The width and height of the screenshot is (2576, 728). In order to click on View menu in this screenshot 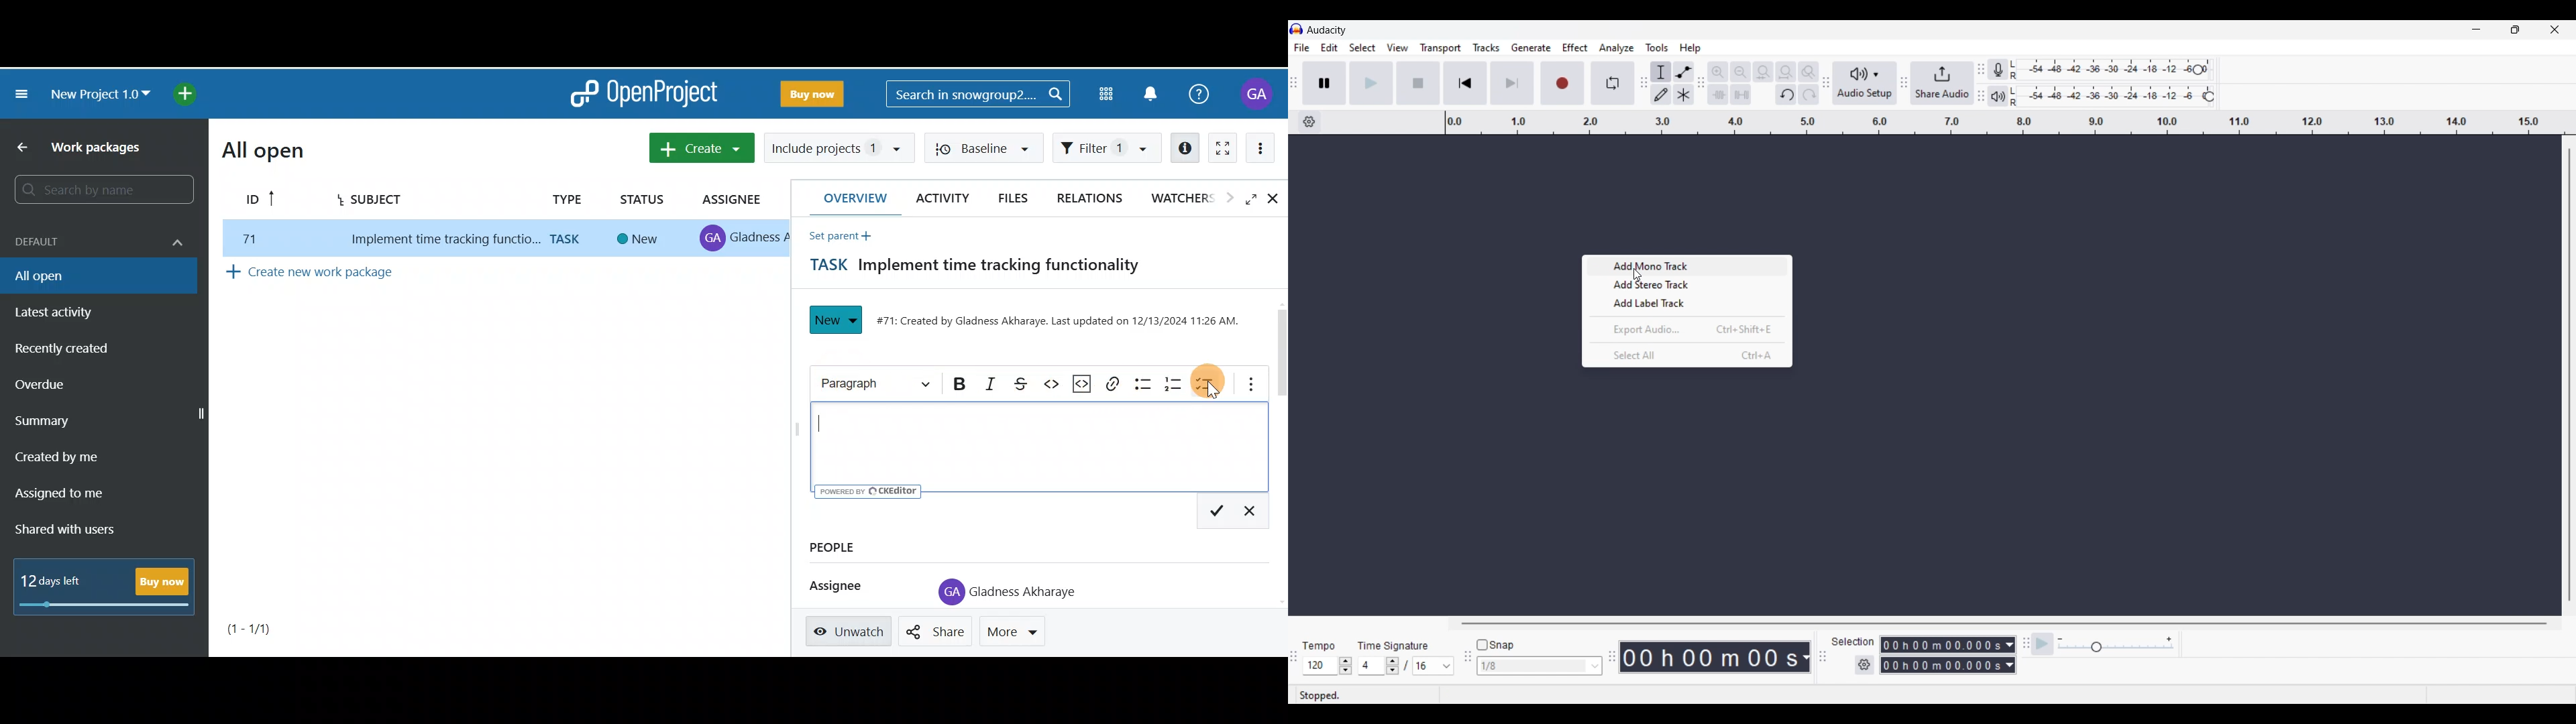, I will do `click(1397, 48)`.